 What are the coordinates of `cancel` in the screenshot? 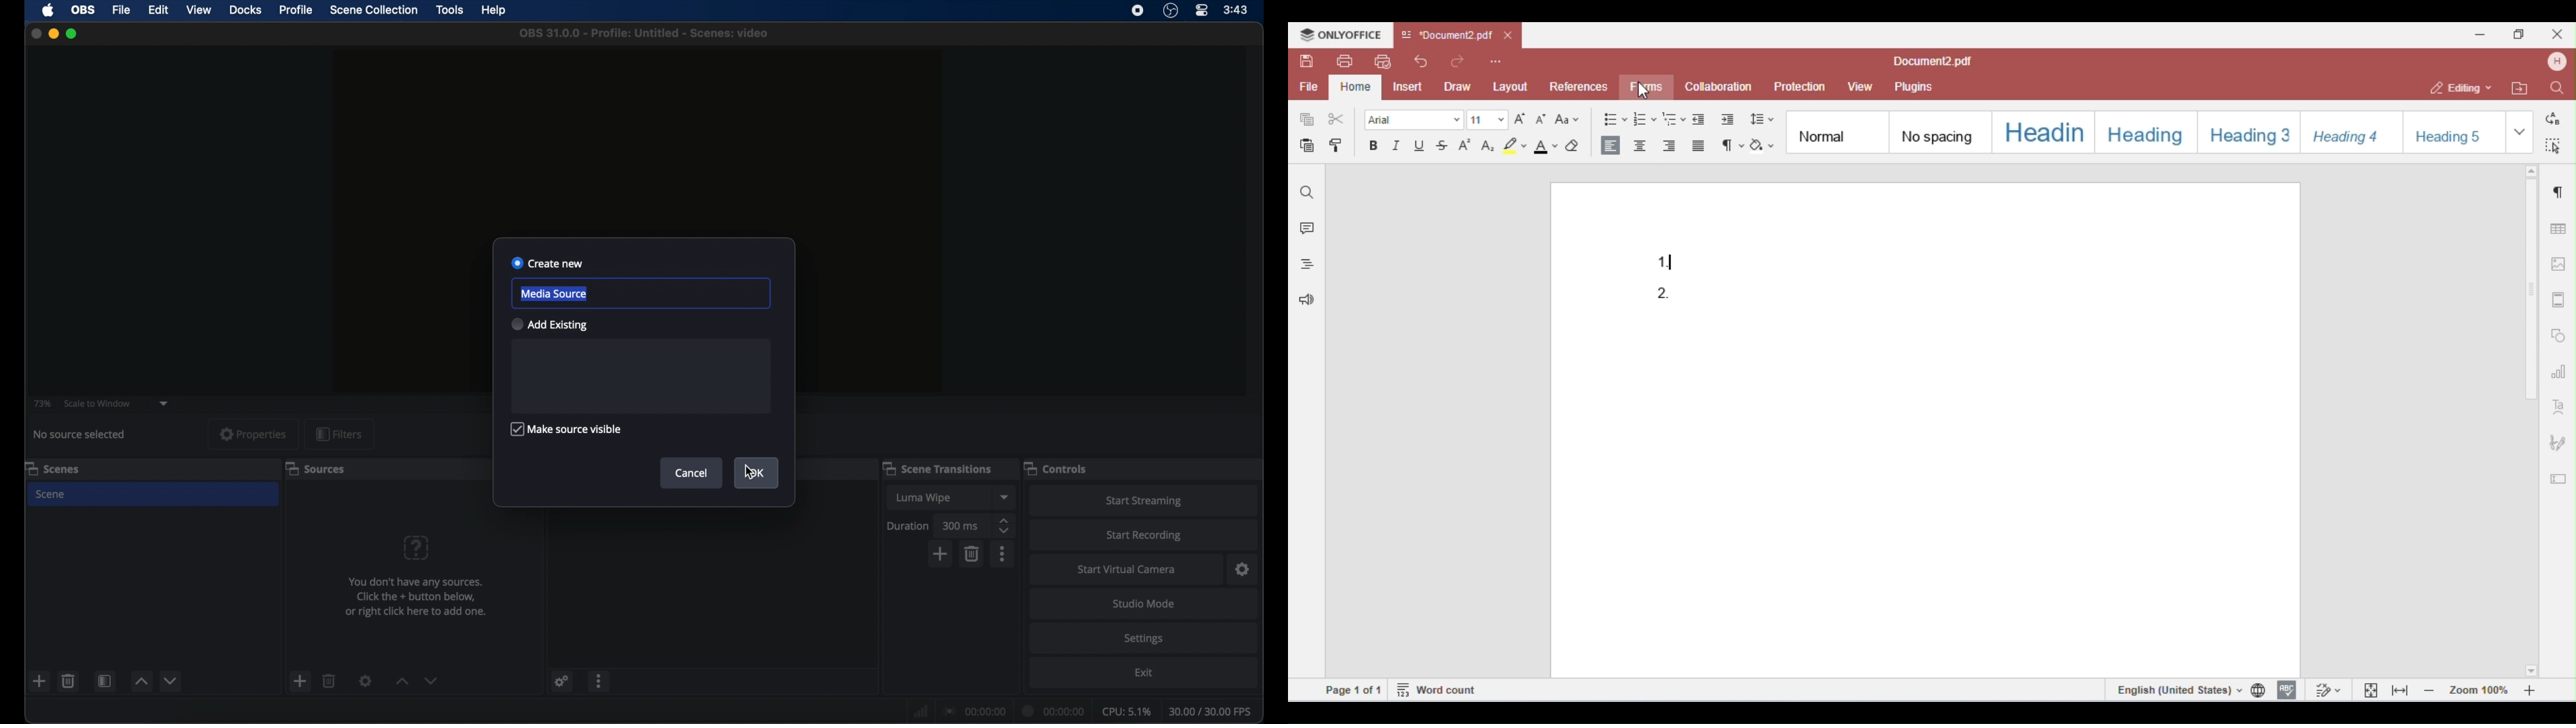 It's located at (693, 473).